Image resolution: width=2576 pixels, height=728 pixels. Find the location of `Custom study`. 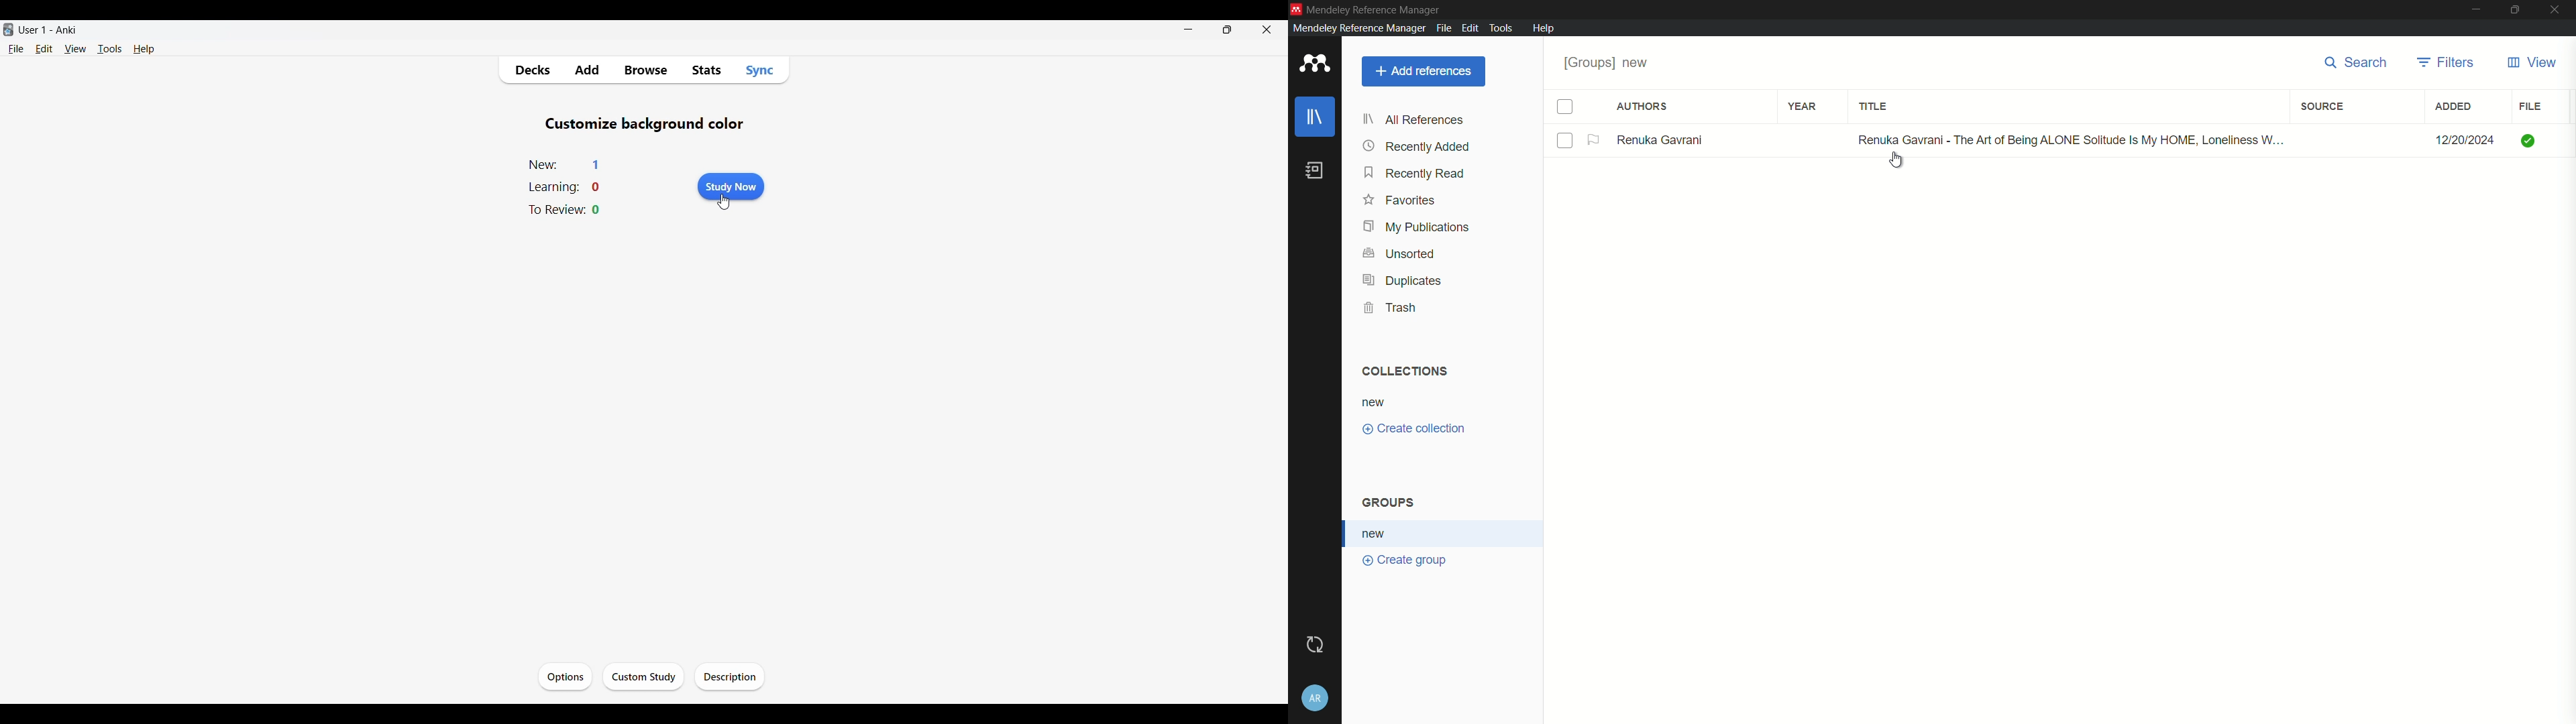

Custom study is located at coordinates (643, 677).